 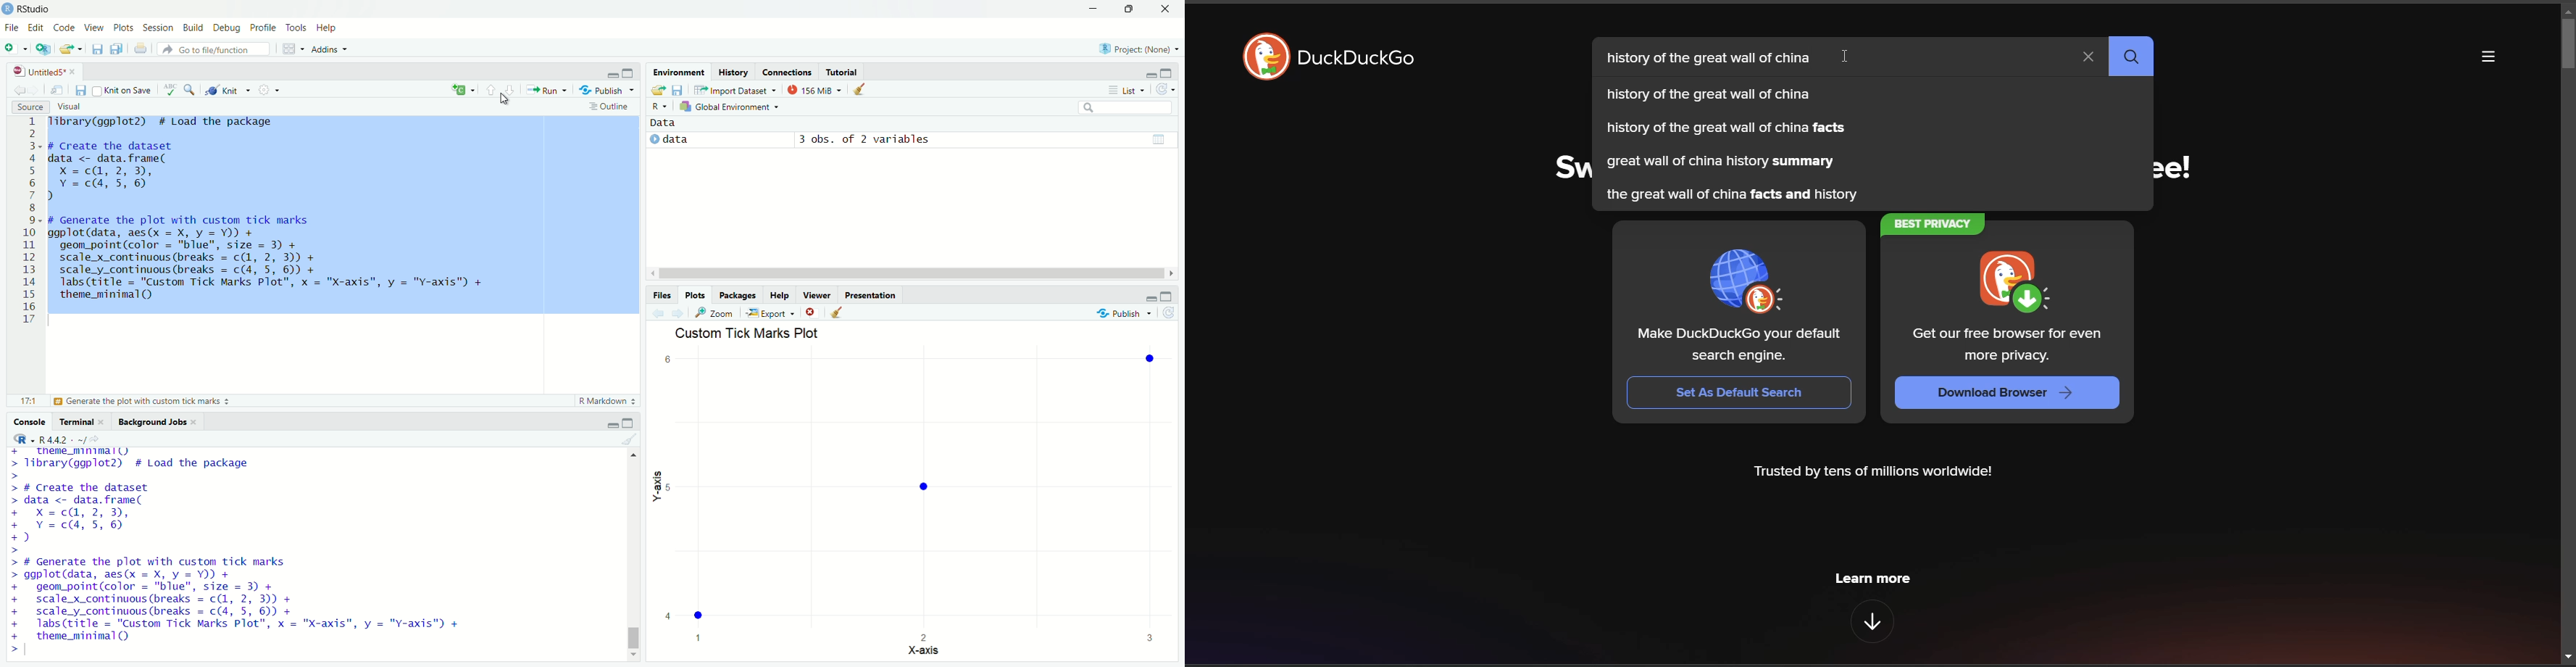 I want to click on code to generate the plot with custom tick marks, so click(x=245, y=598).